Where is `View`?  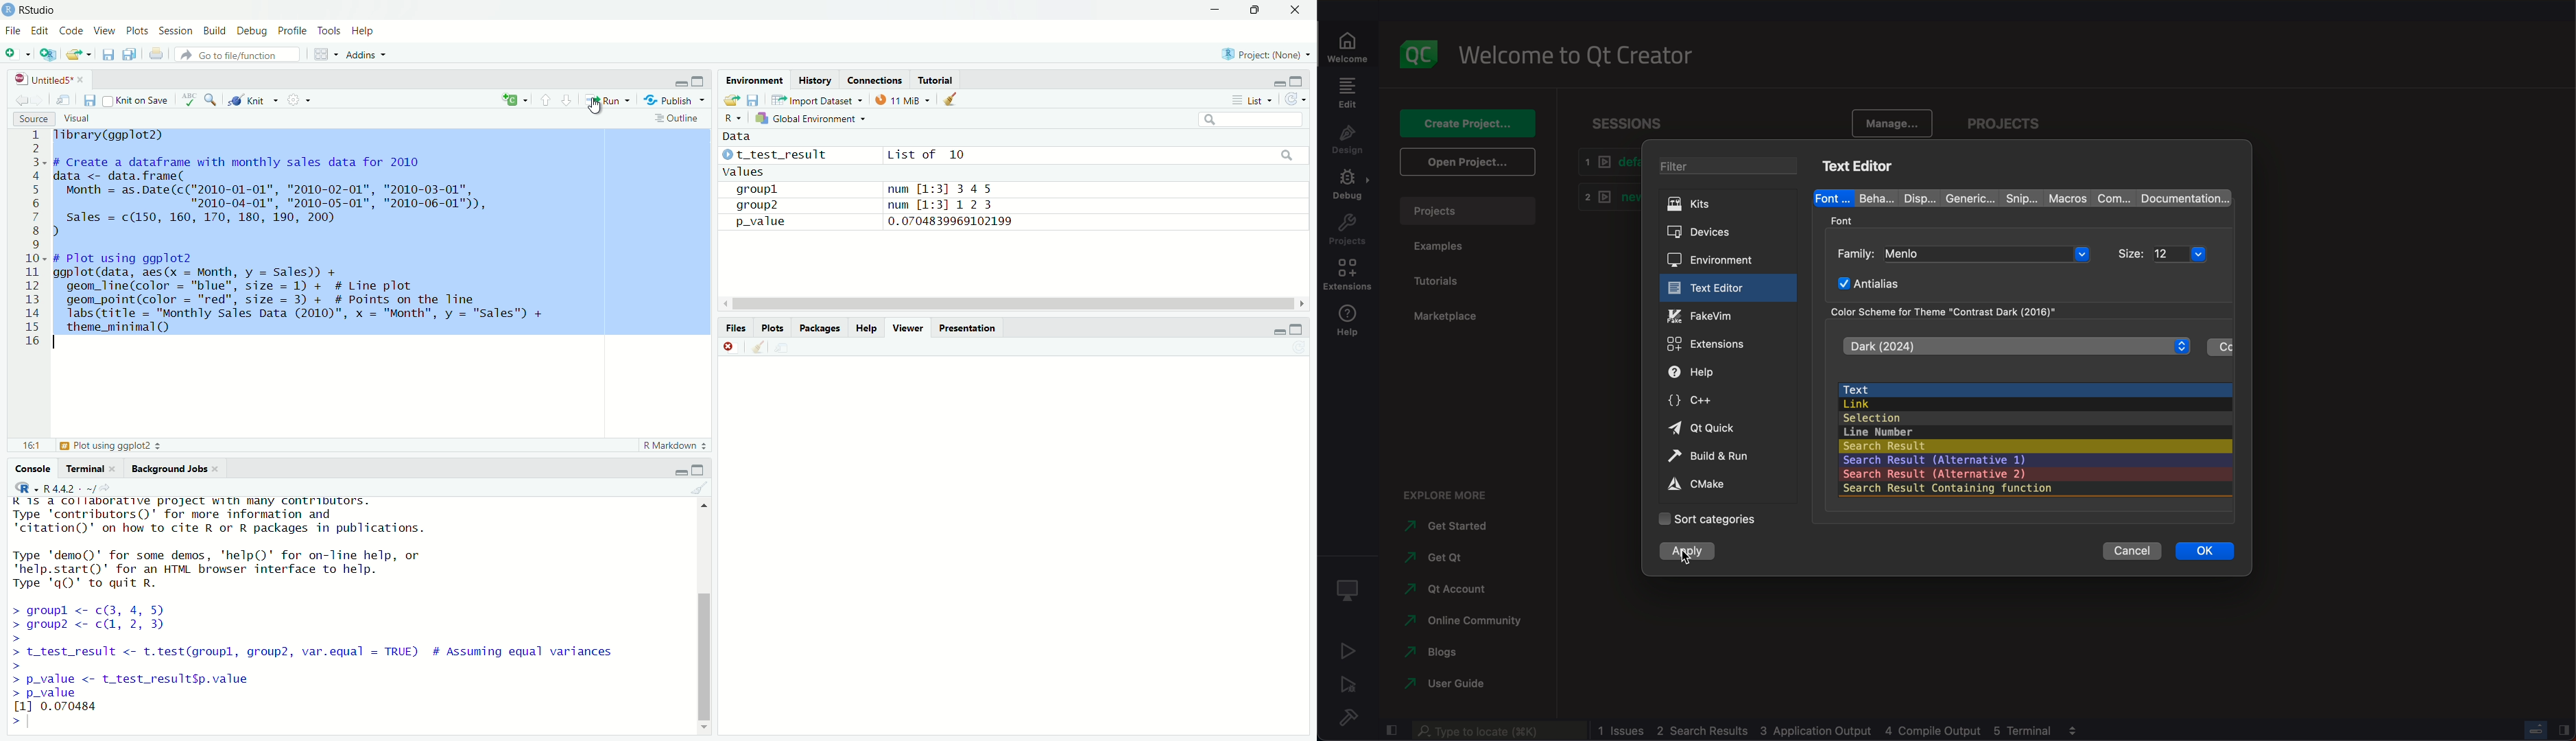 View is located at coordinates (104, 29).